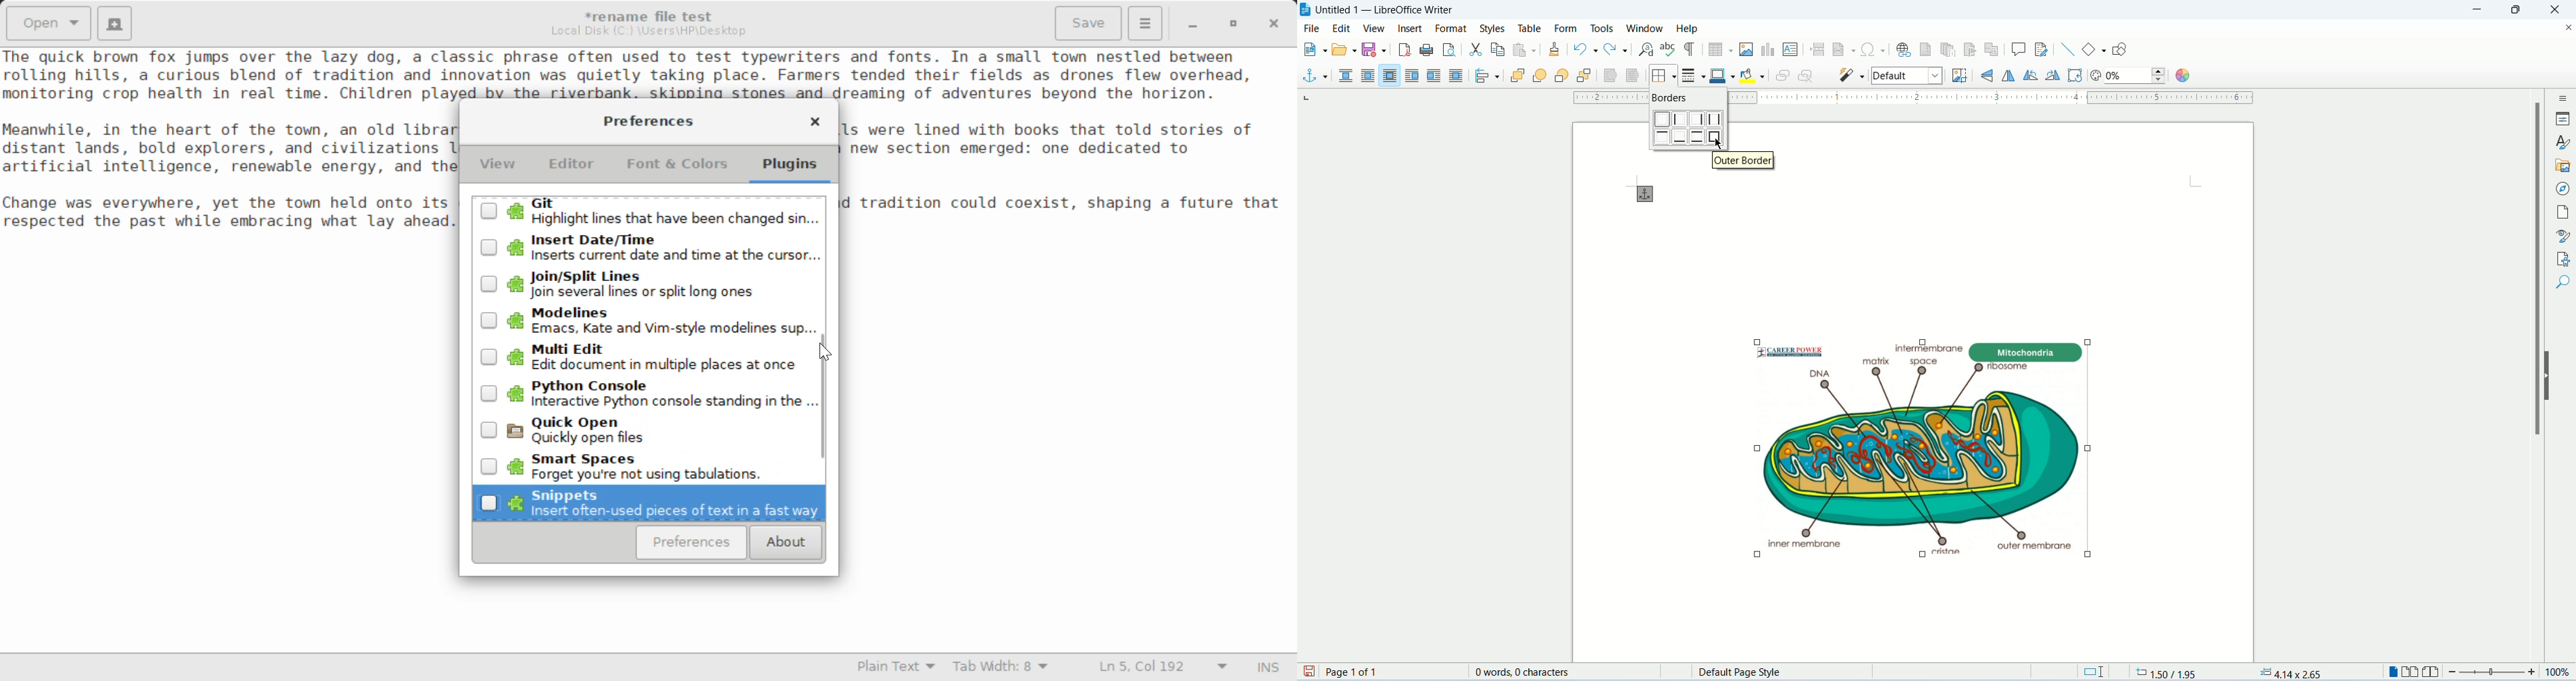 Image resolution: width=2576 pixels, height=700 pixels. What do you see at coordinates (1970, 49) in the screenshot?
I see `insert bookmark` at bounding box center [1970, 49].